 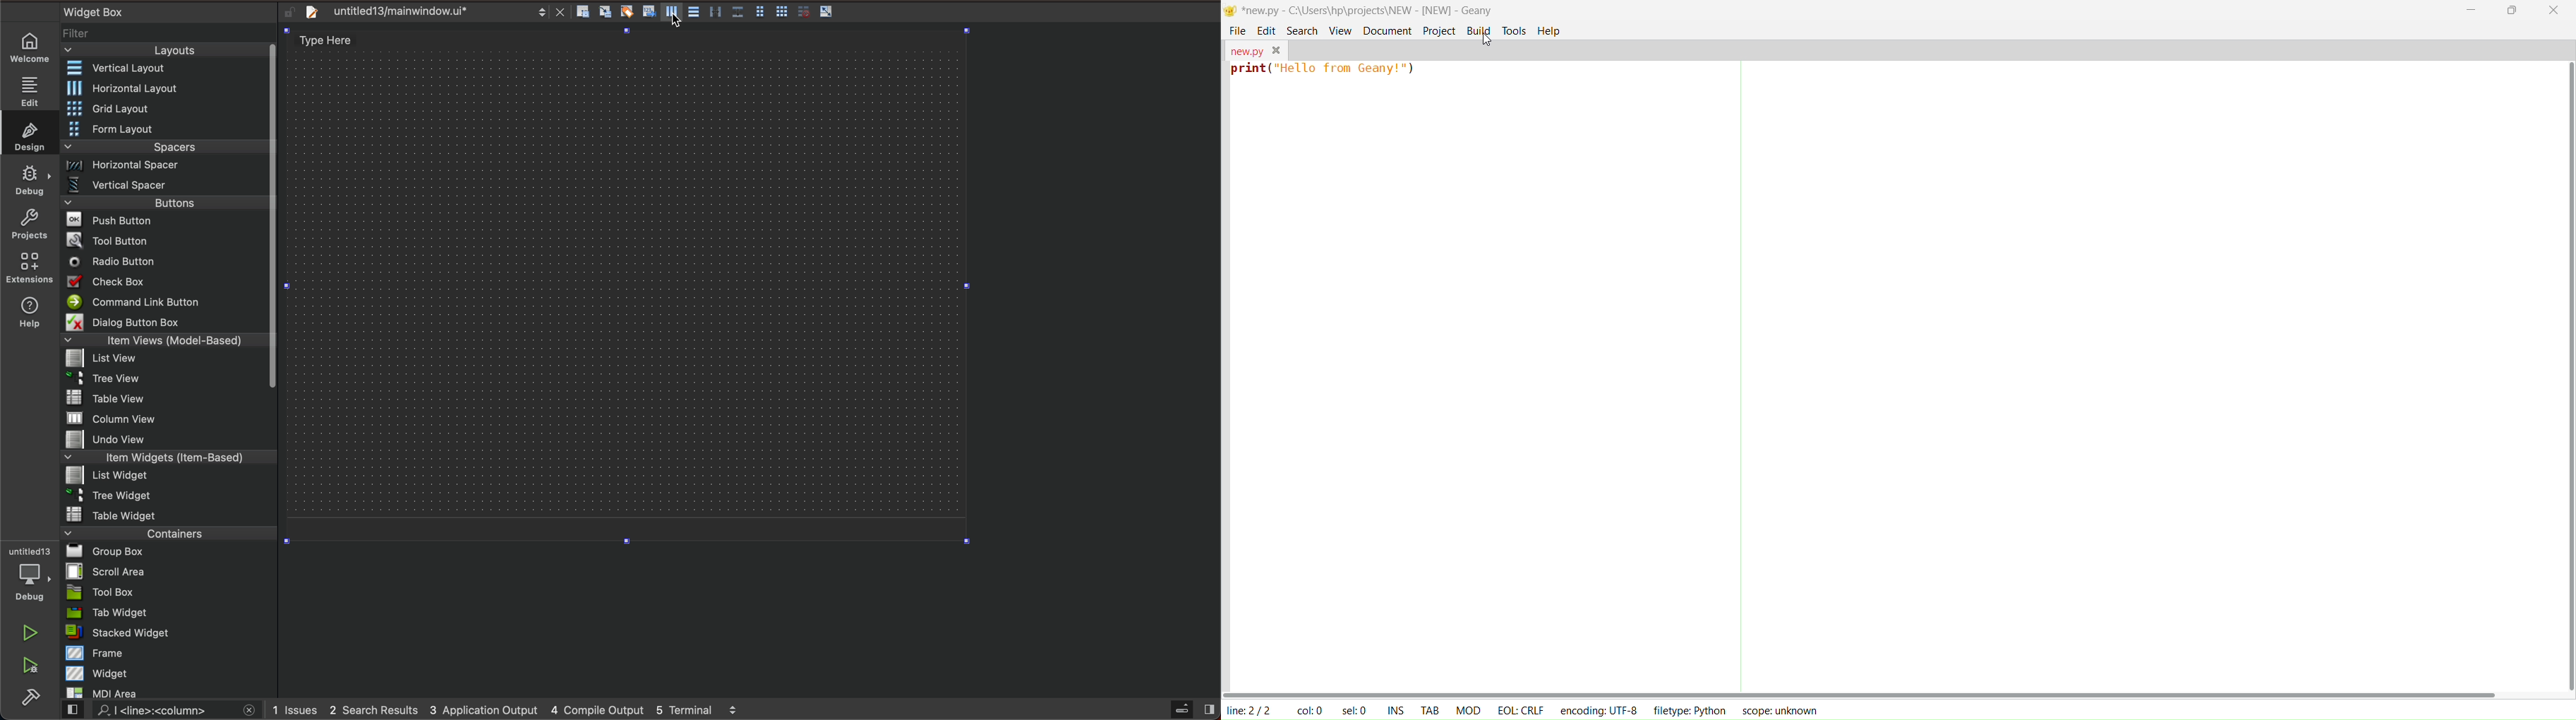 What do you see at coordinates (1325, 71) in the screenshot?
I see `Print ("Hello from Granny!")` at bounding box center [1325, 71].